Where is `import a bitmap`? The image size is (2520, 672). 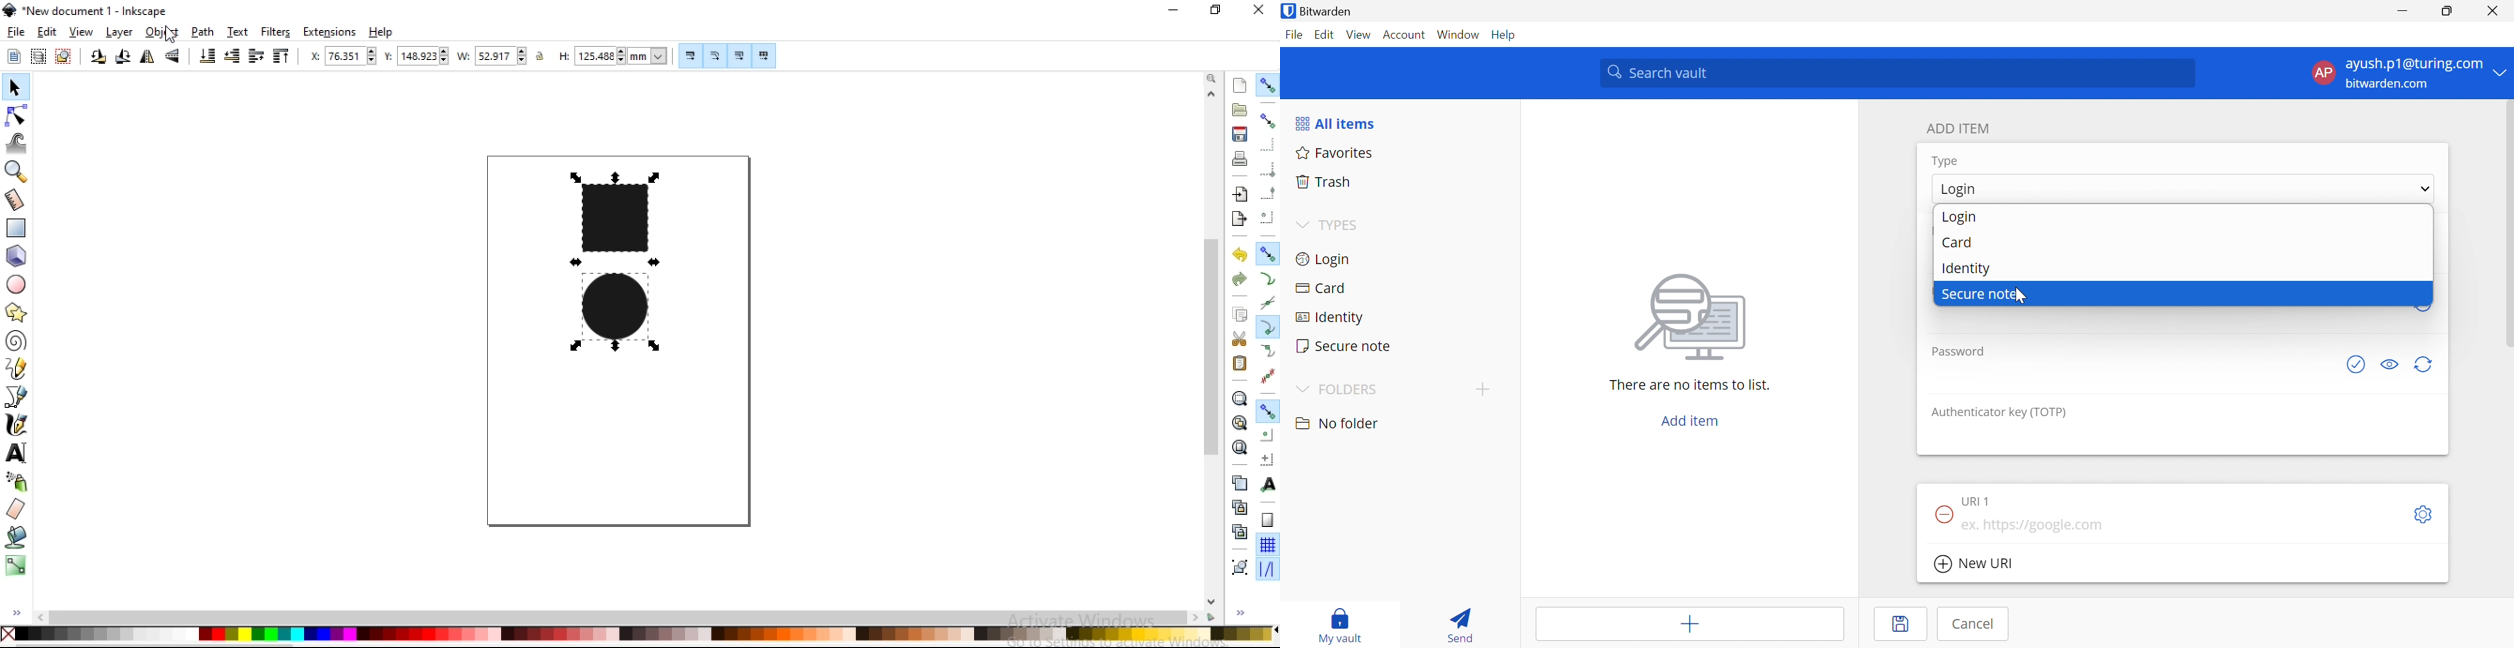 import a bitmap is located at coordinates (1241, 194).